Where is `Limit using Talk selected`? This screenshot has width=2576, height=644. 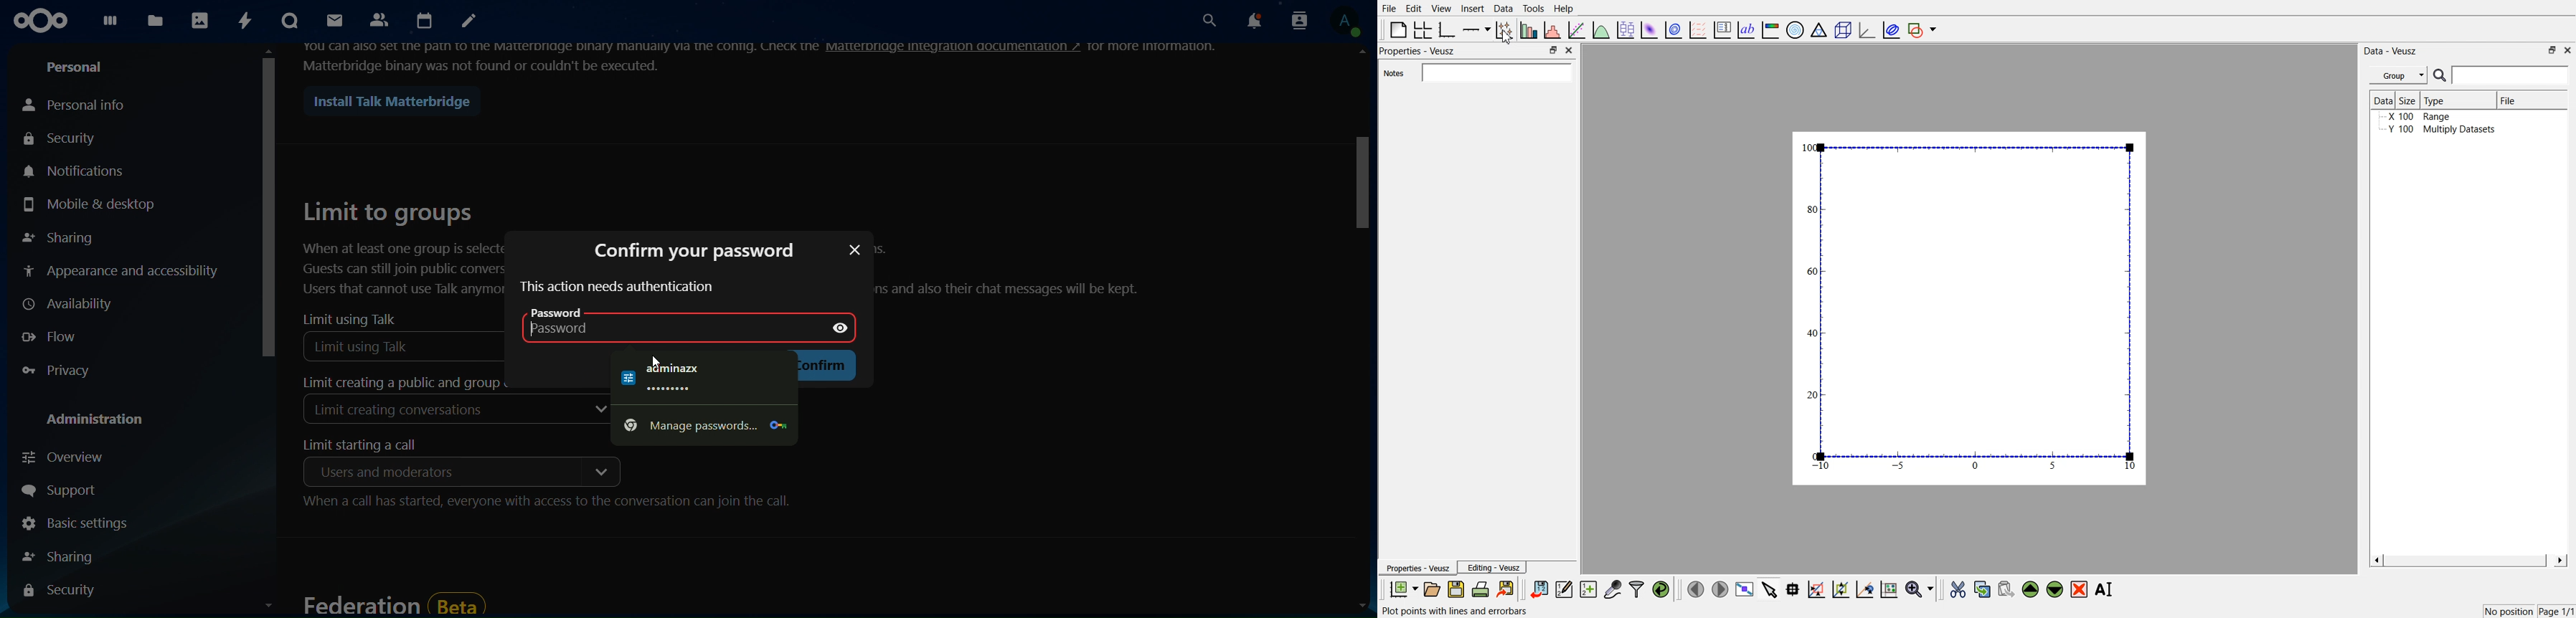 Limit using Talk selected is located at coordinates (405, 346).